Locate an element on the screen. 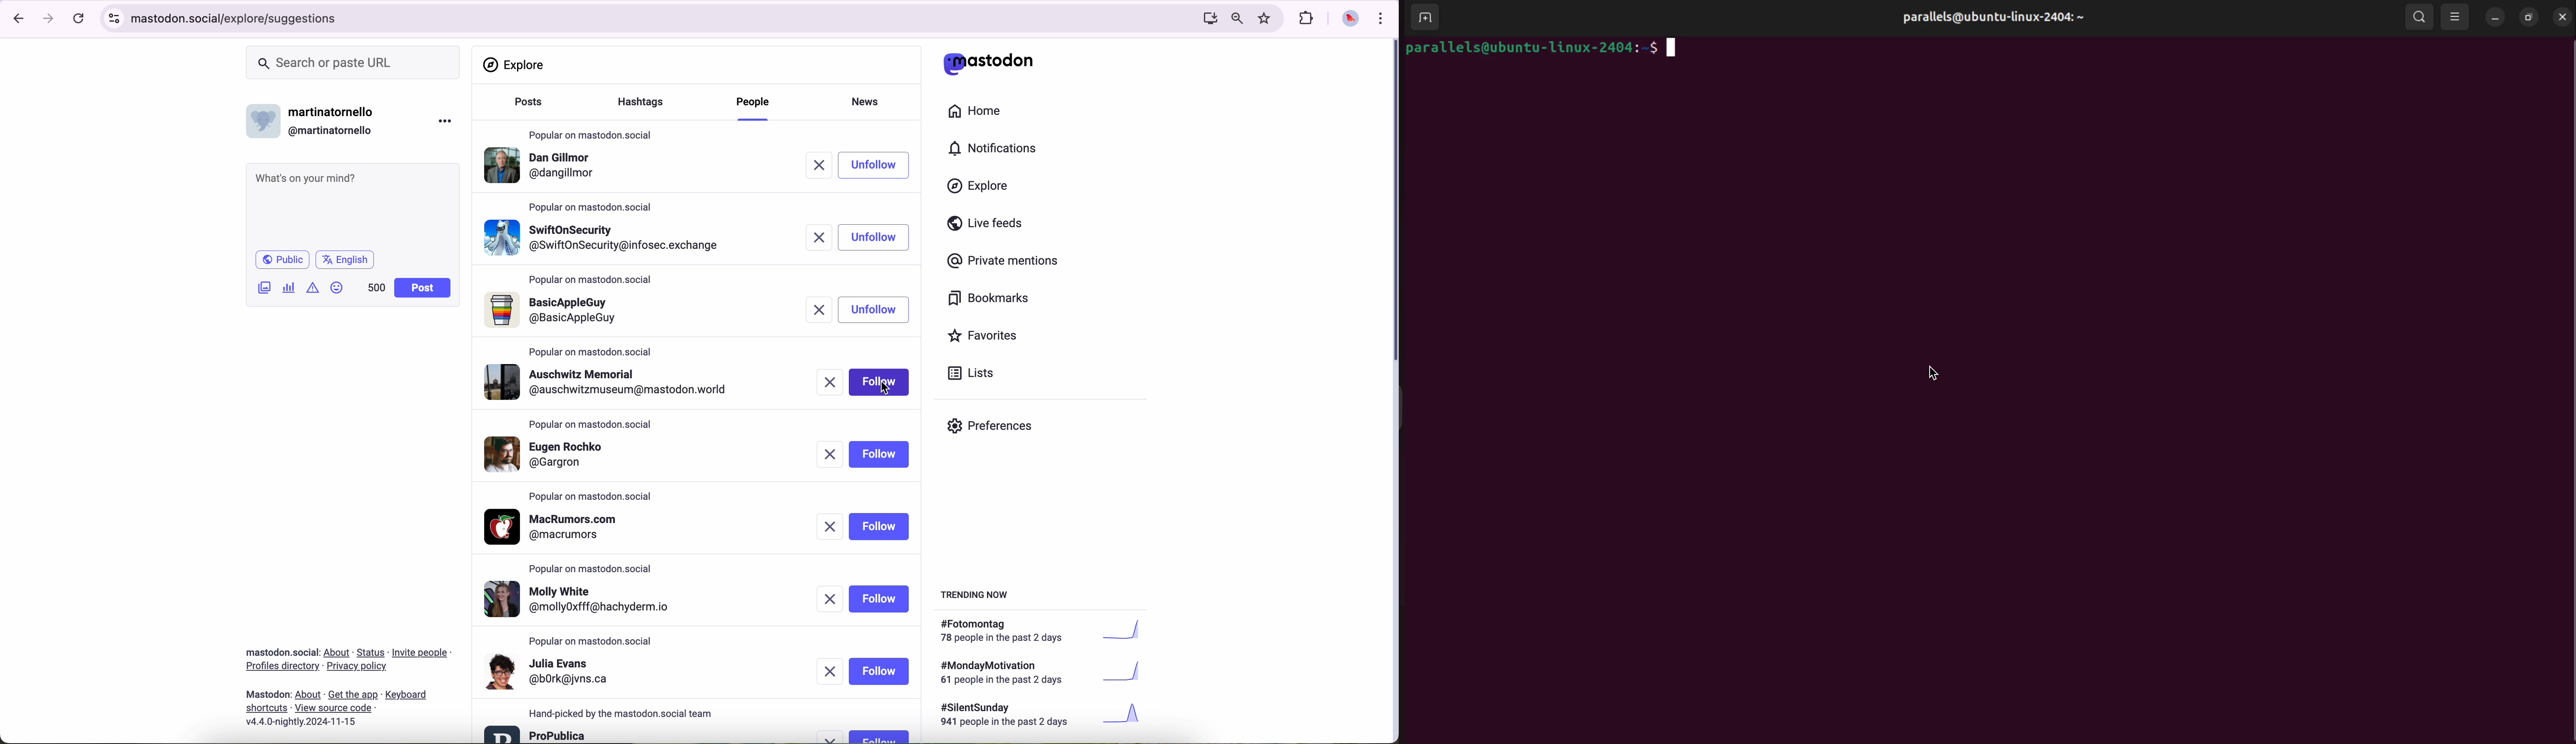  lists is located at coordinates (967, 373).